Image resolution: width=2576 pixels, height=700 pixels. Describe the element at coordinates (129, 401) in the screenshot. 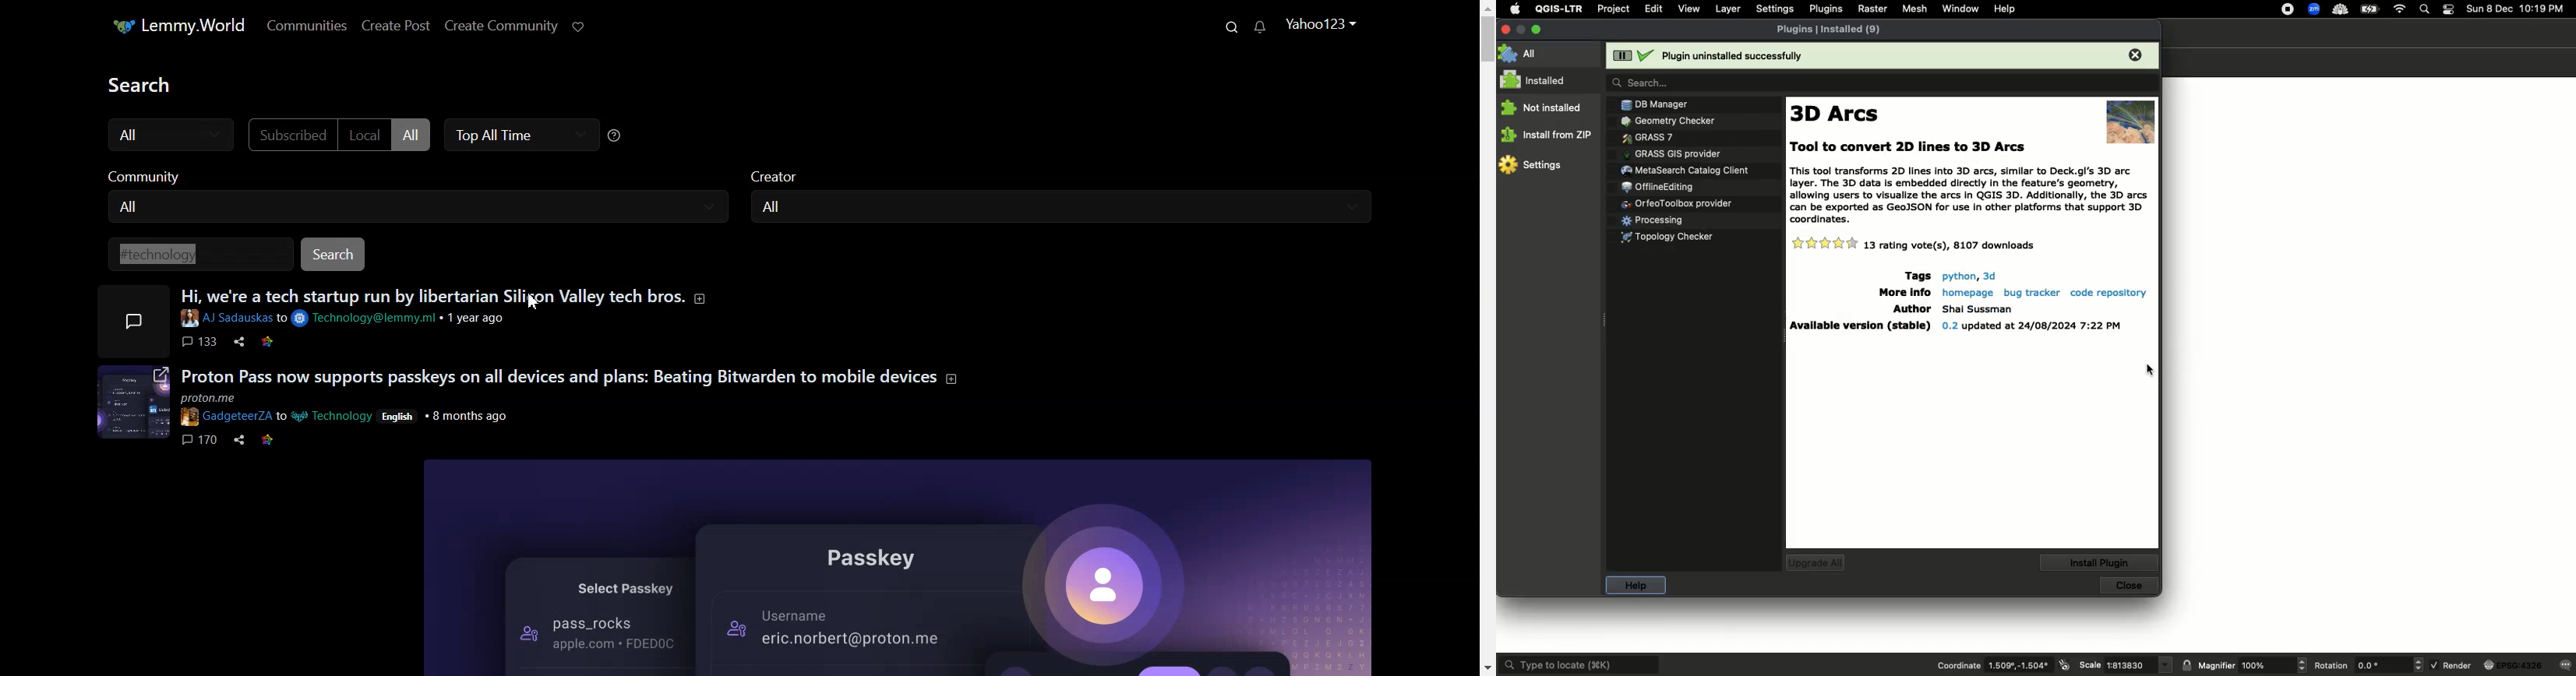

I see `thumbnail` at that location.